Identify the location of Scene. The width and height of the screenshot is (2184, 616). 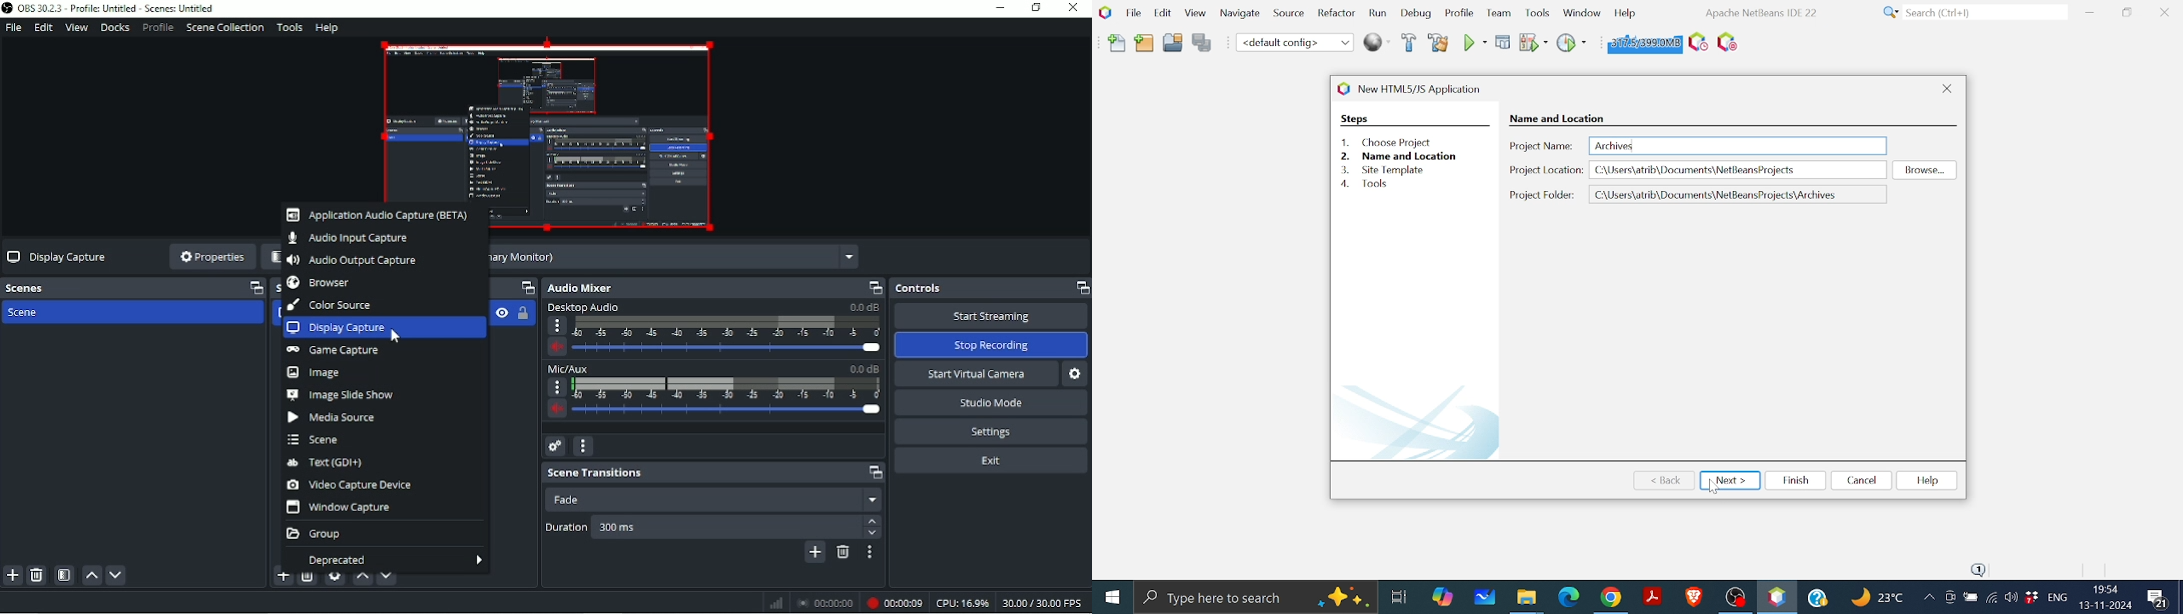
(29, 314).